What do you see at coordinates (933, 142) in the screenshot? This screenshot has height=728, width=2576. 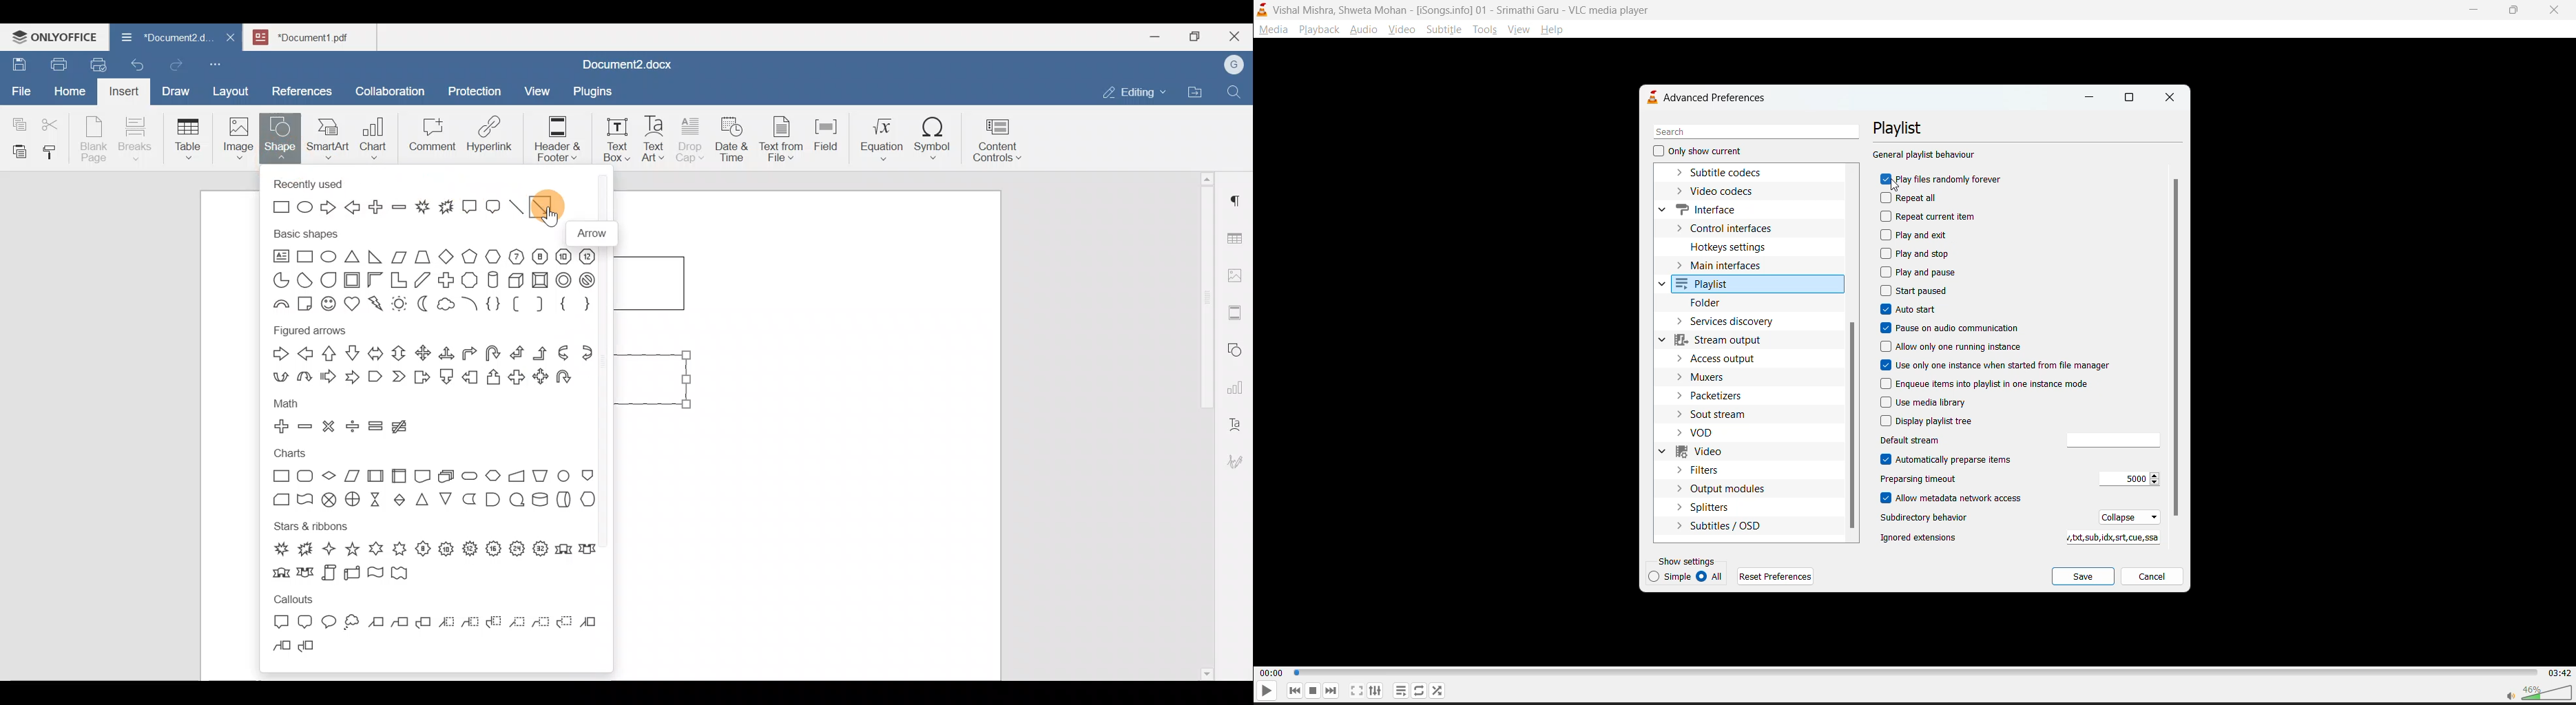 I see `Symbol` at bounding box center [933, 142].